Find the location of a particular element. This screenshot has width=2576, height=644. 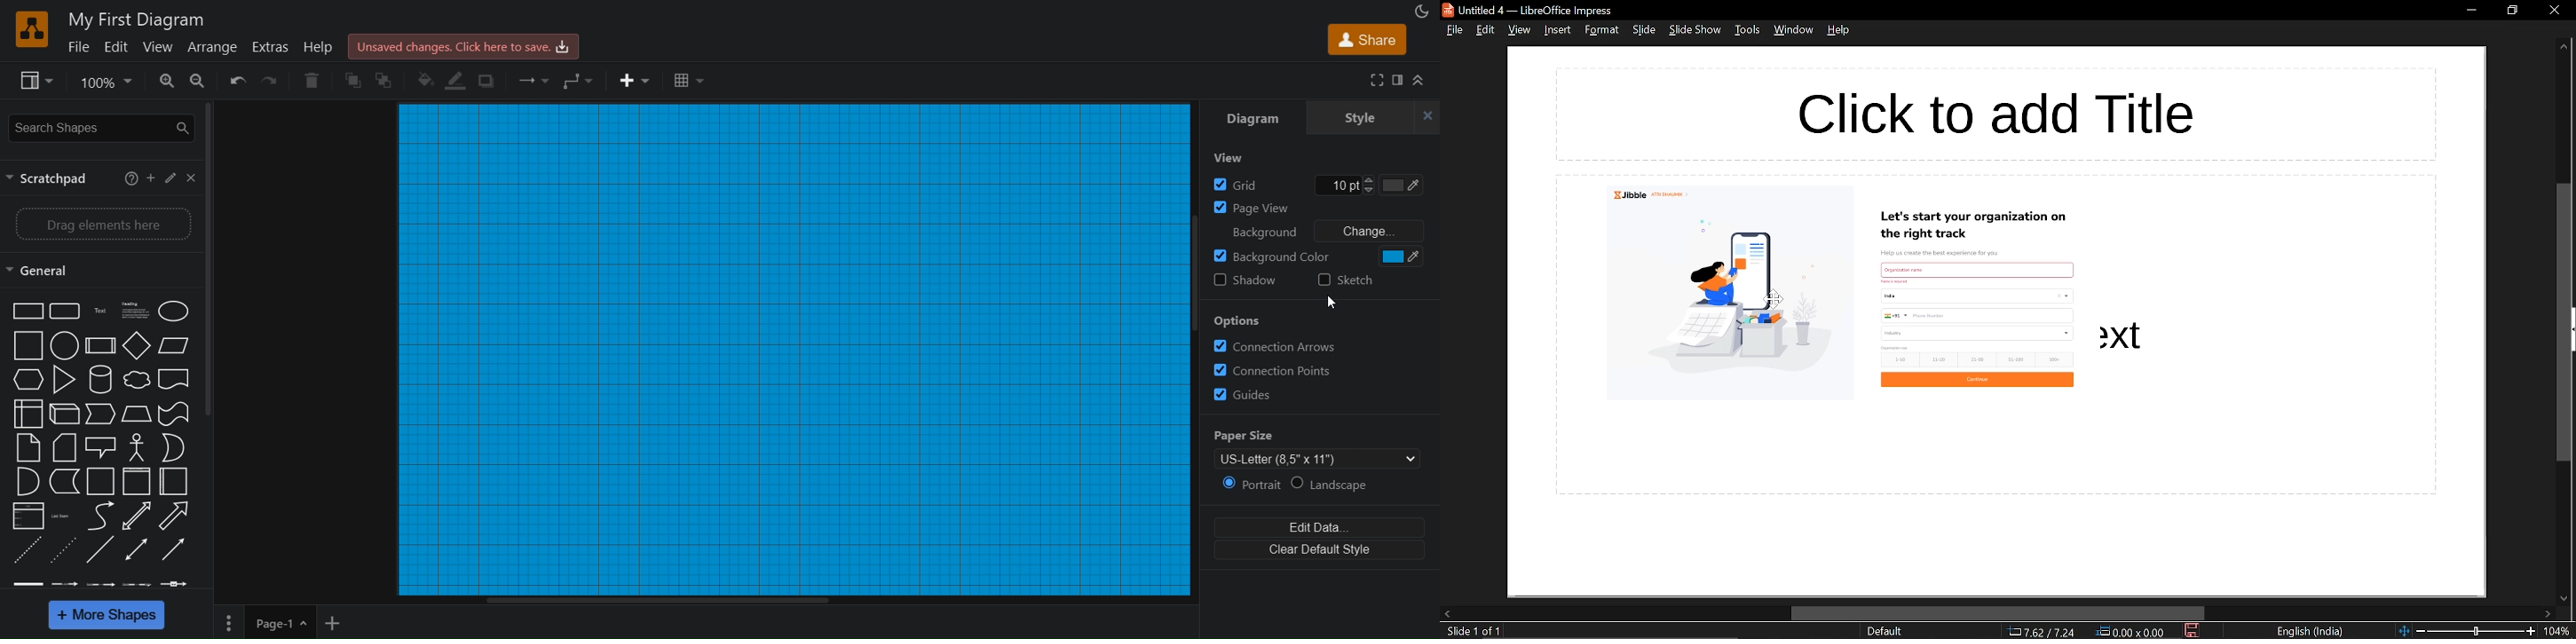

fill color is located at coordinates (425, 82).